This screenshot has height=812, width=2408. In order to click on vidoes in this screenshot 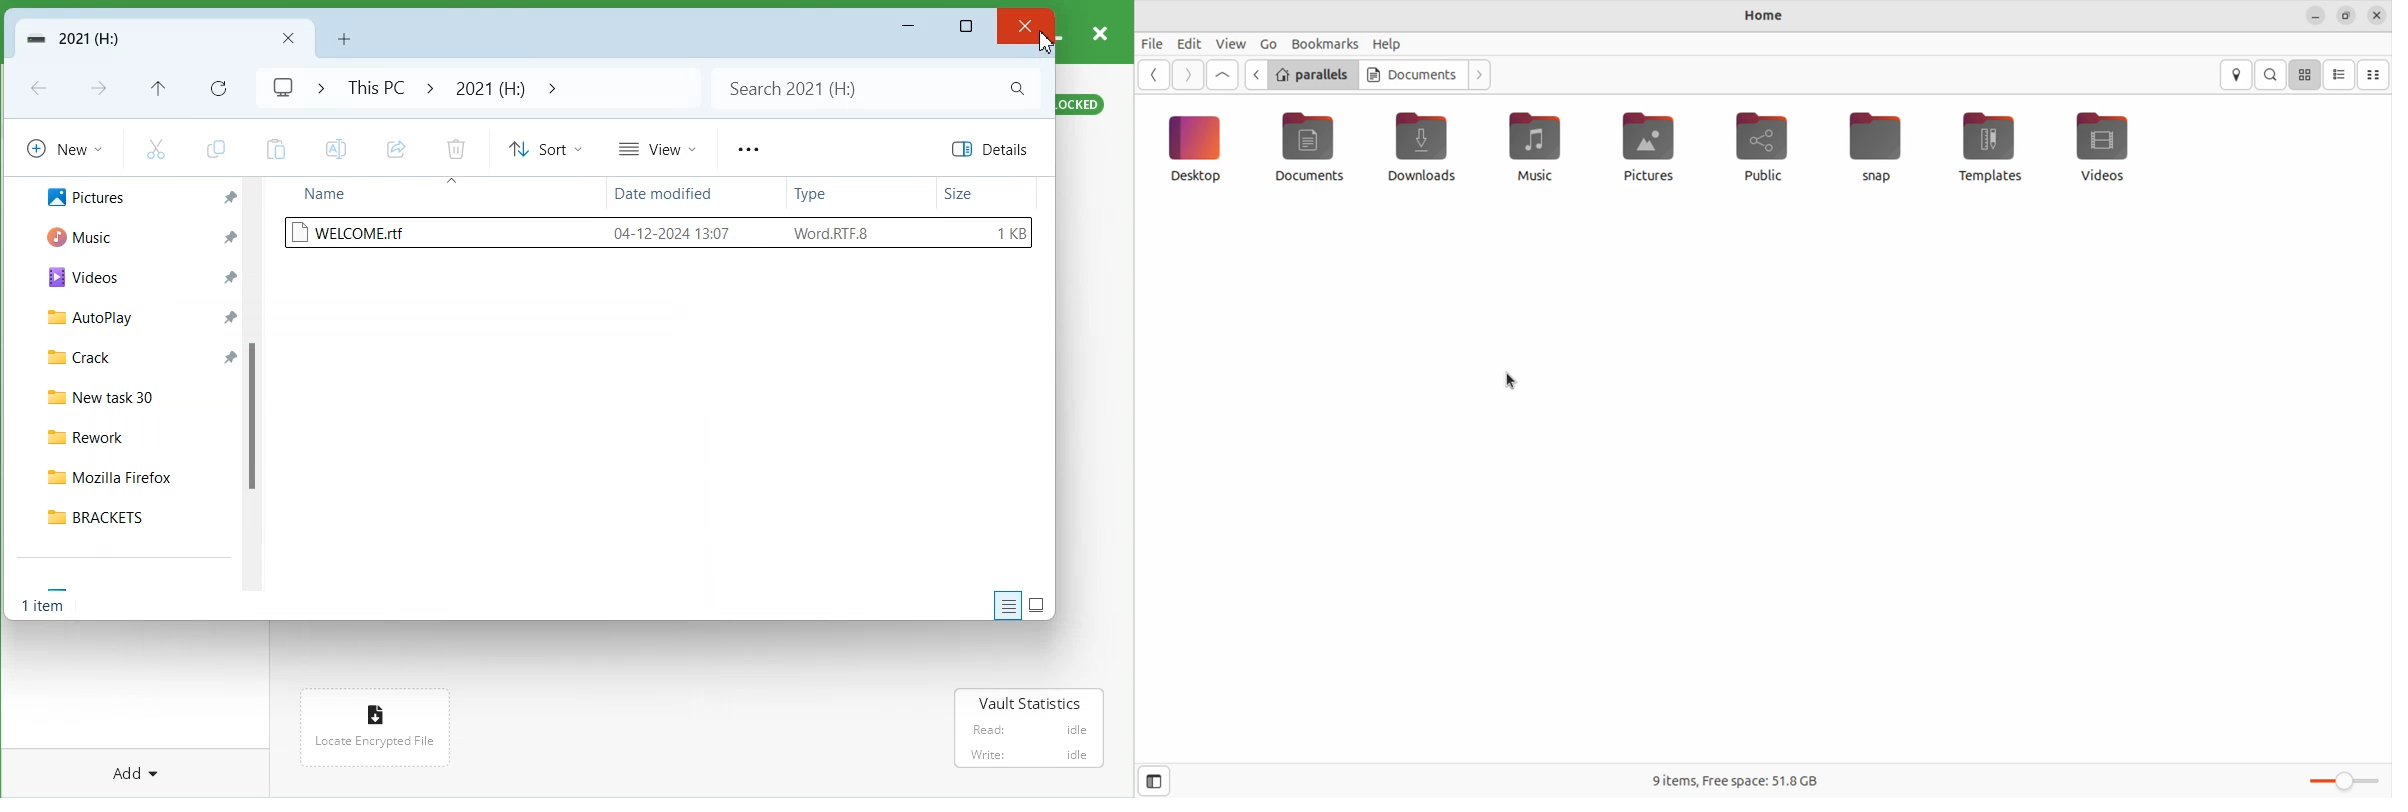, I will do `click(2094, 145)`.